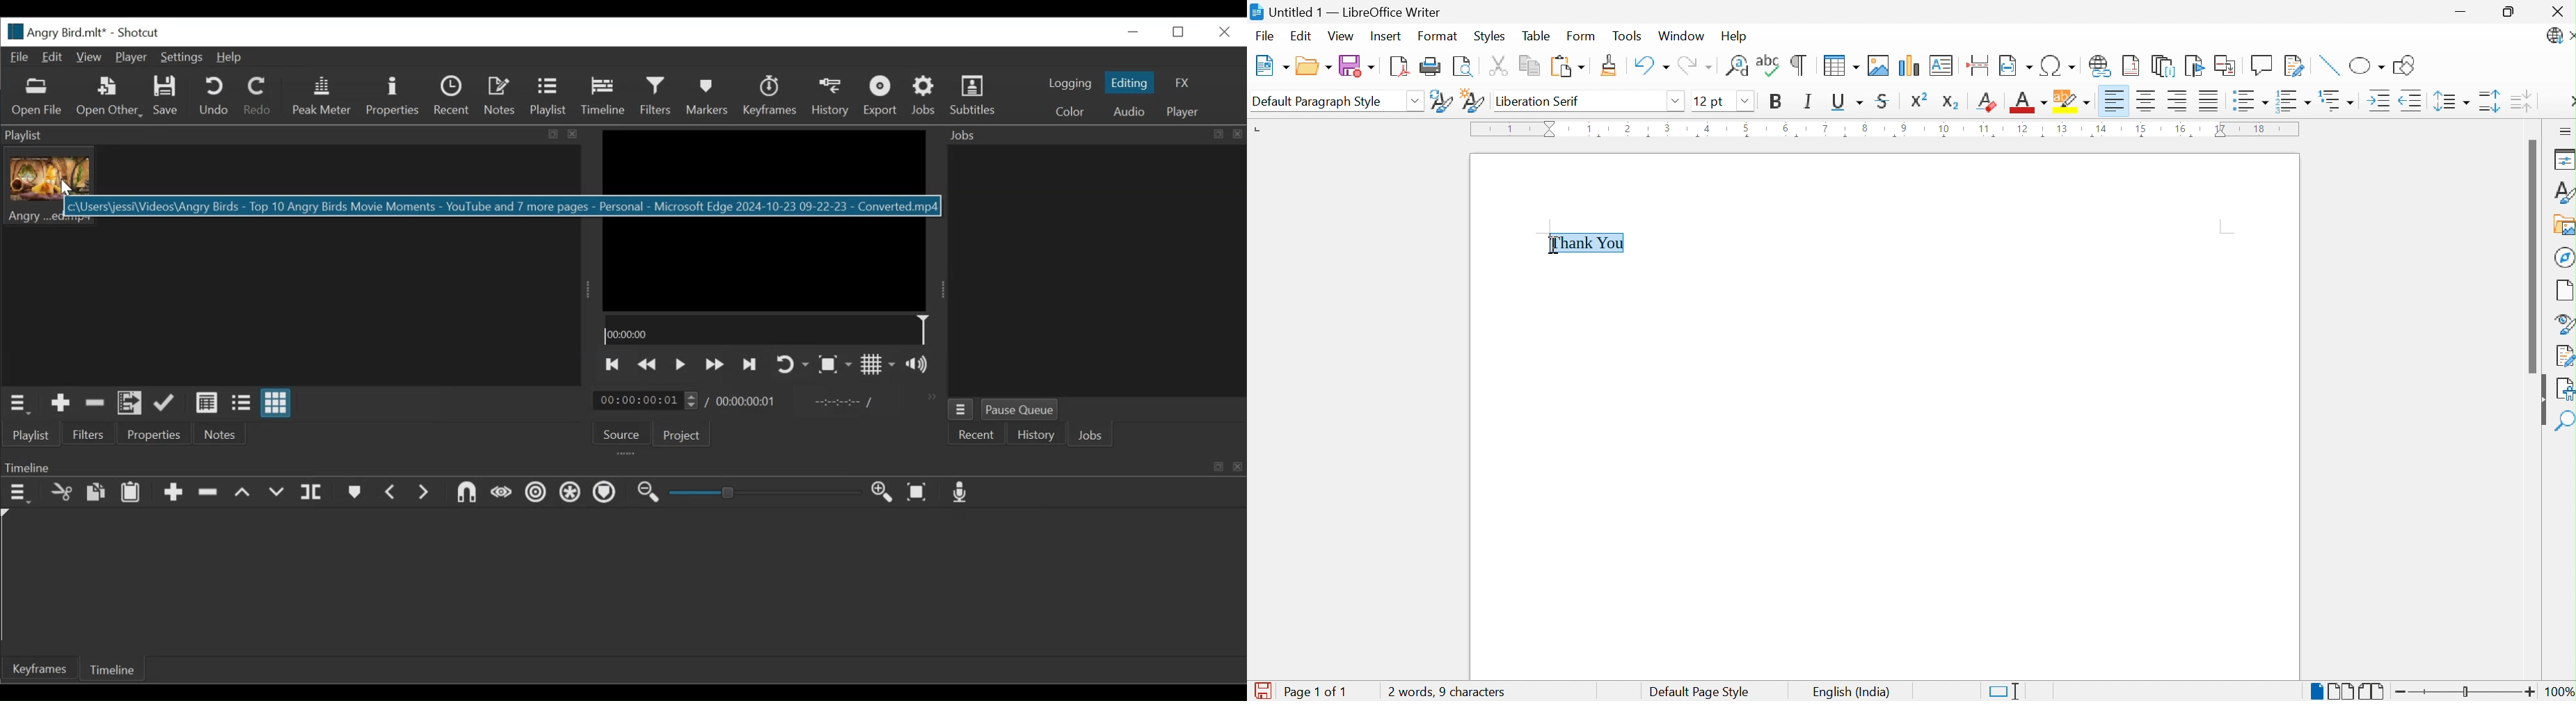 This screenshot has height=728, width=2576. Describe the element at coordinates (1682, 36) in the screenshot. I see `Window` at that location.